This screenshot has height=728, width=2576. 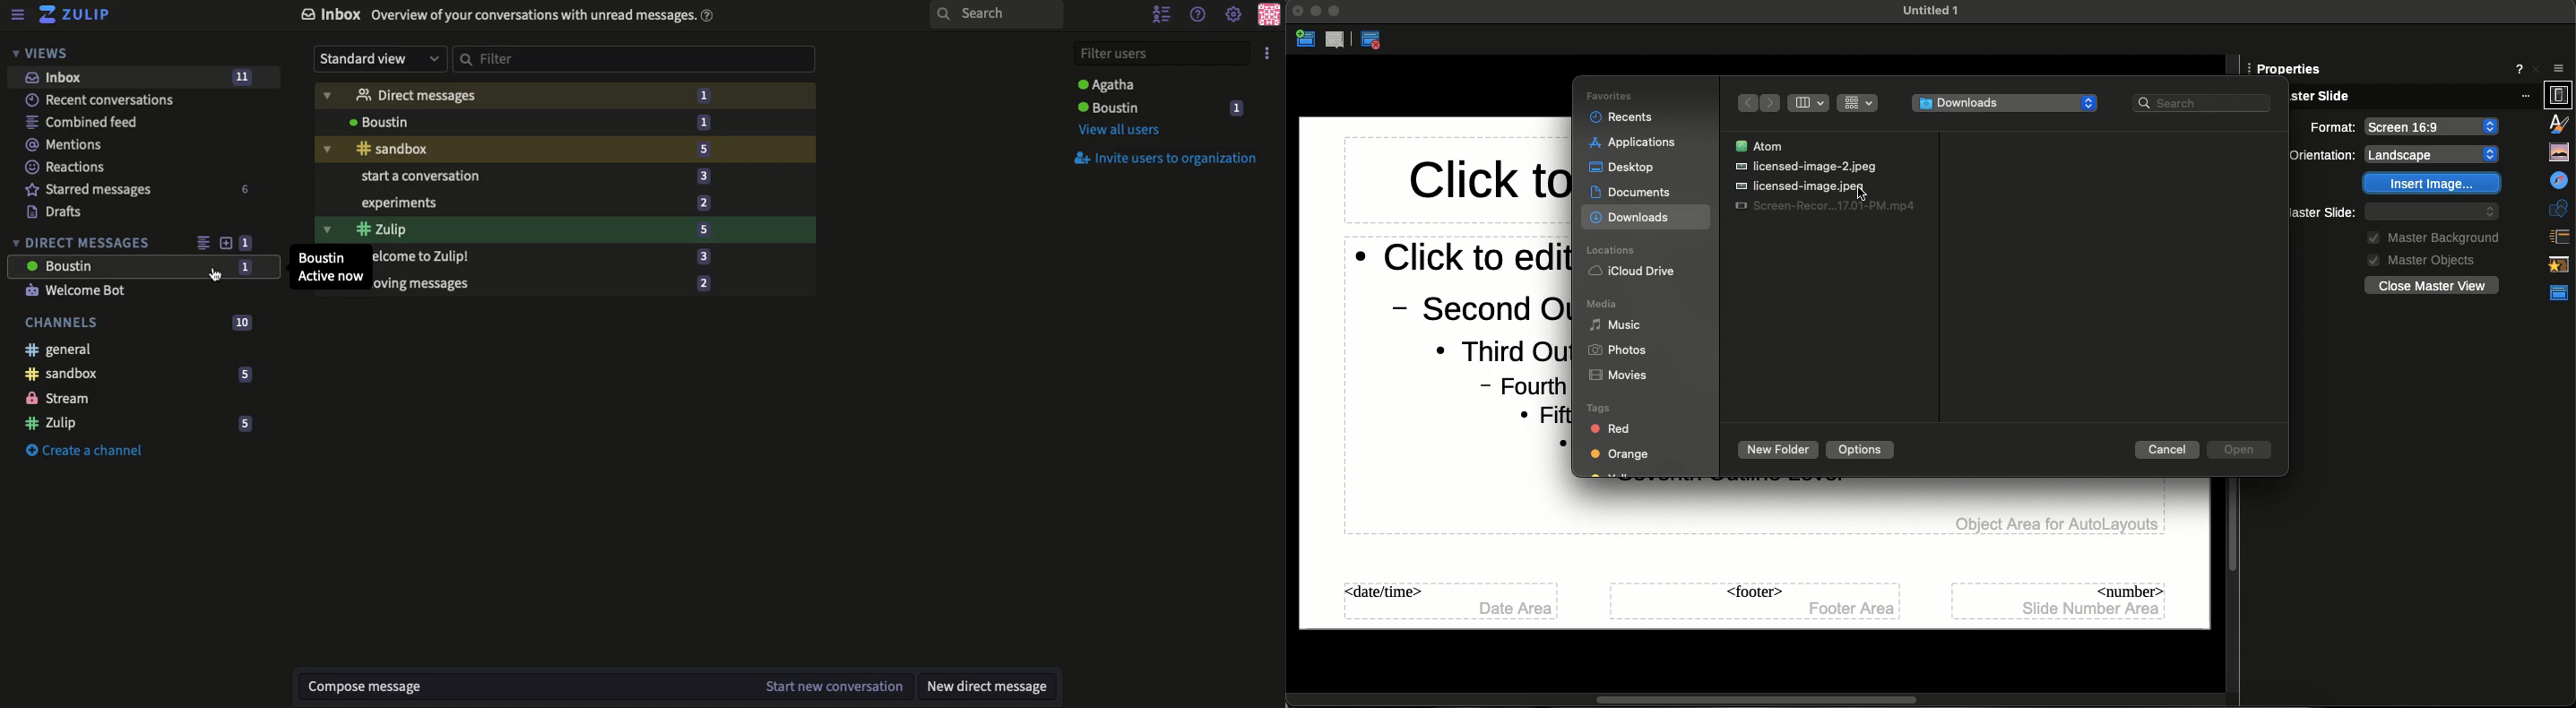 What do you see at coordinates (991, 684) in the screenshot?
I see `New DM` at bounding box center [991, 684].